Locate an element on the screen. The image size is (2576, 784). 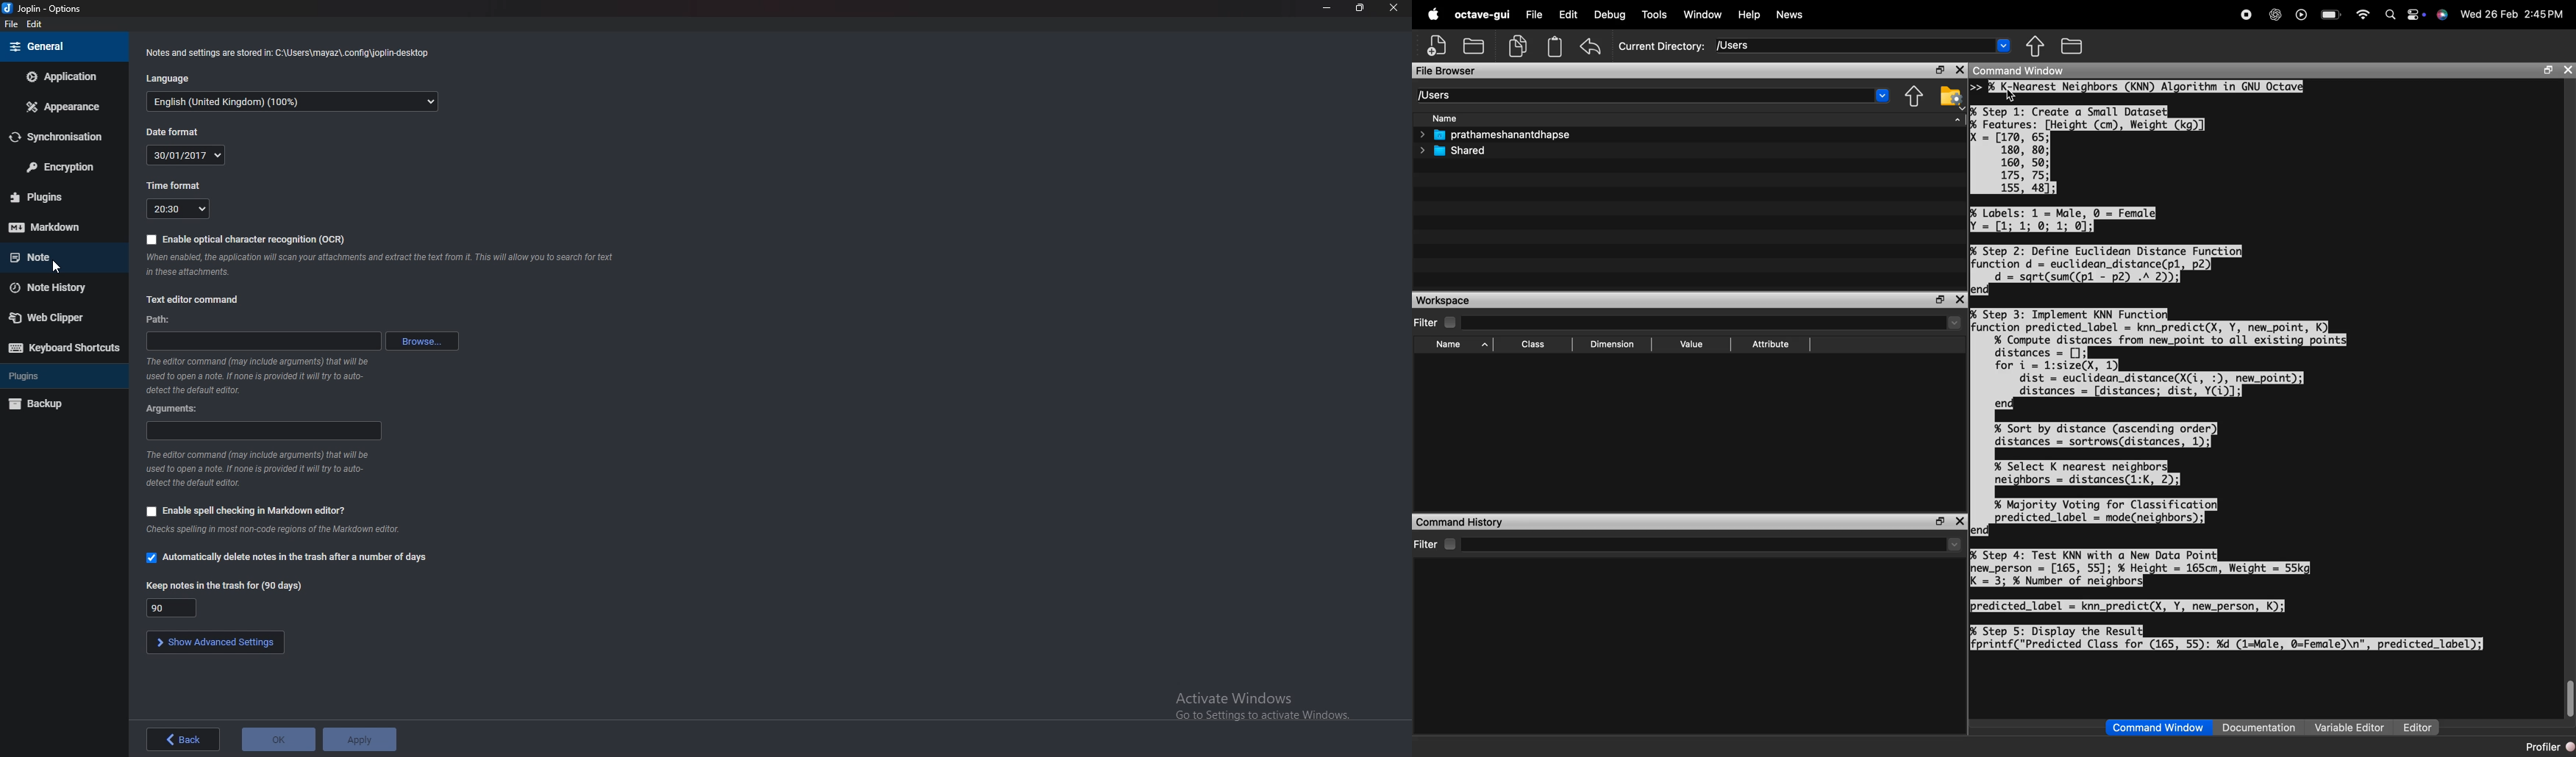
maximise is located at coordinates (2545, 72).